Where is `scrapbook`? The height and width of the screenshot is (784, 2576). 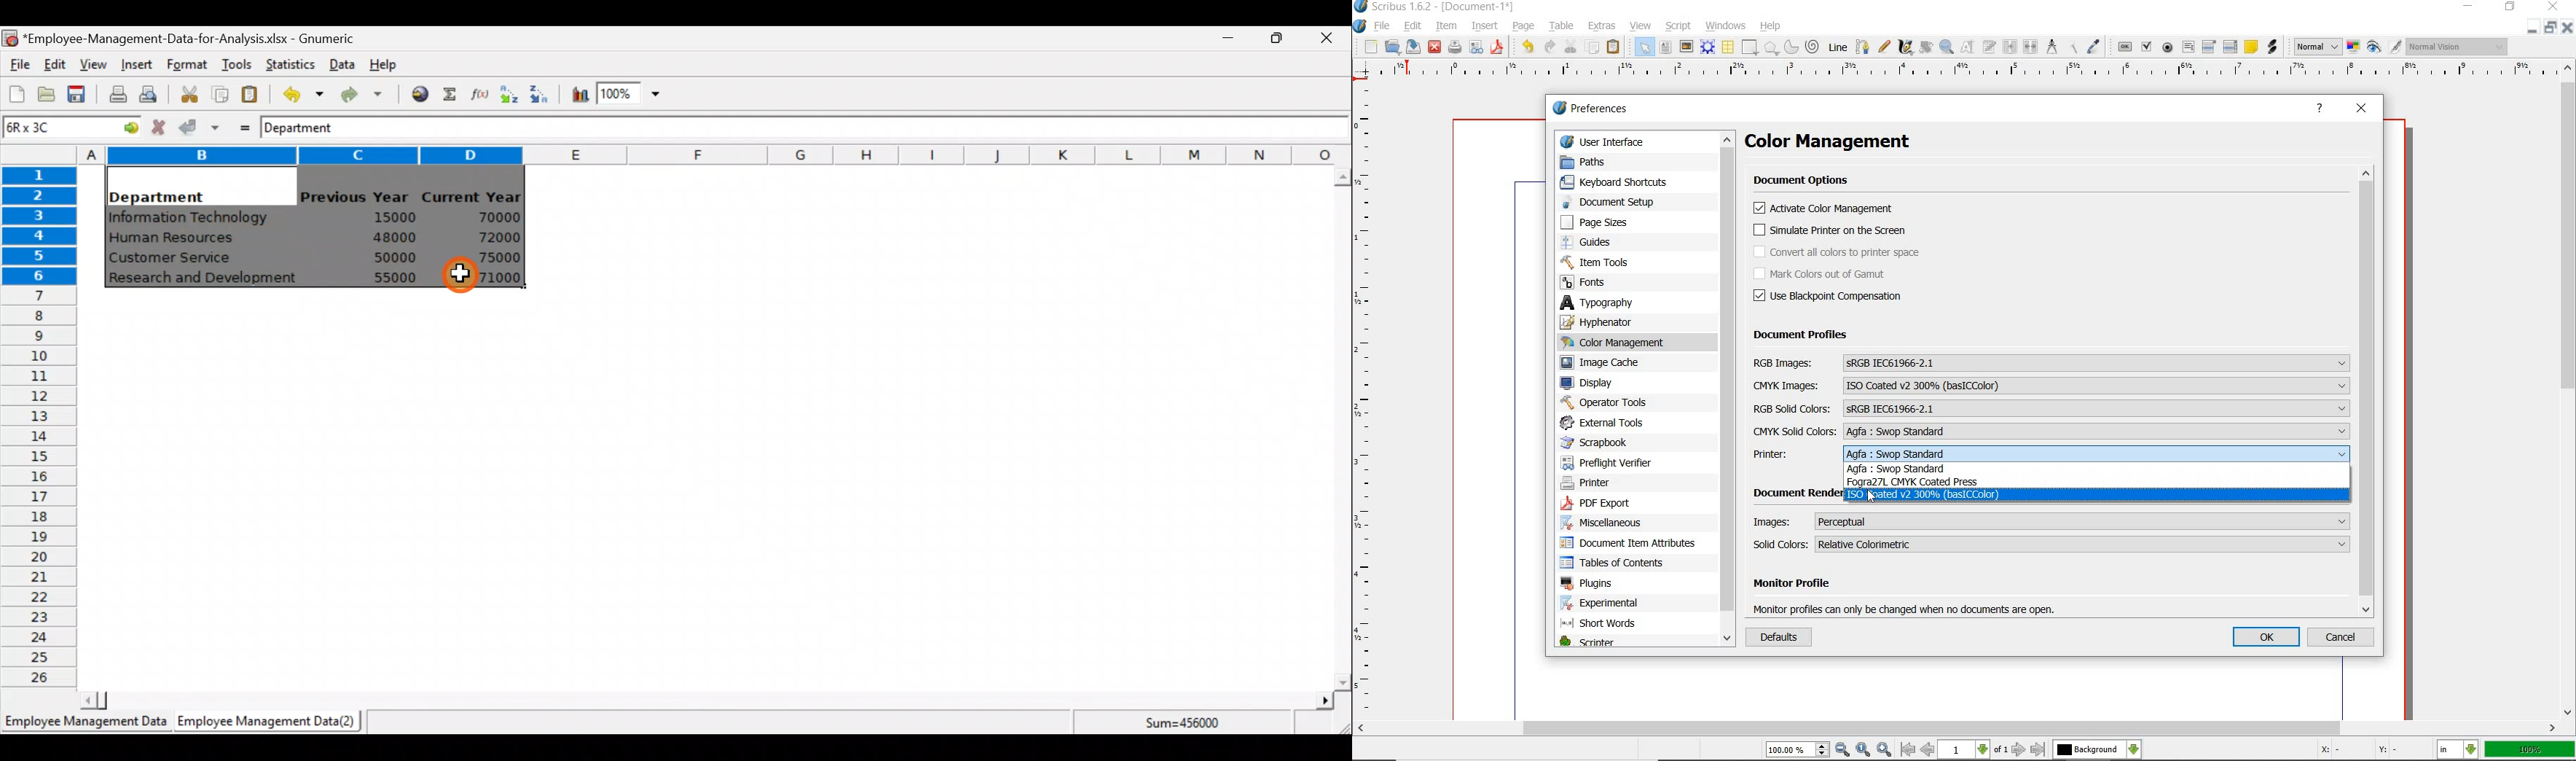
scrapbook is located at coordinates (1604, 443).